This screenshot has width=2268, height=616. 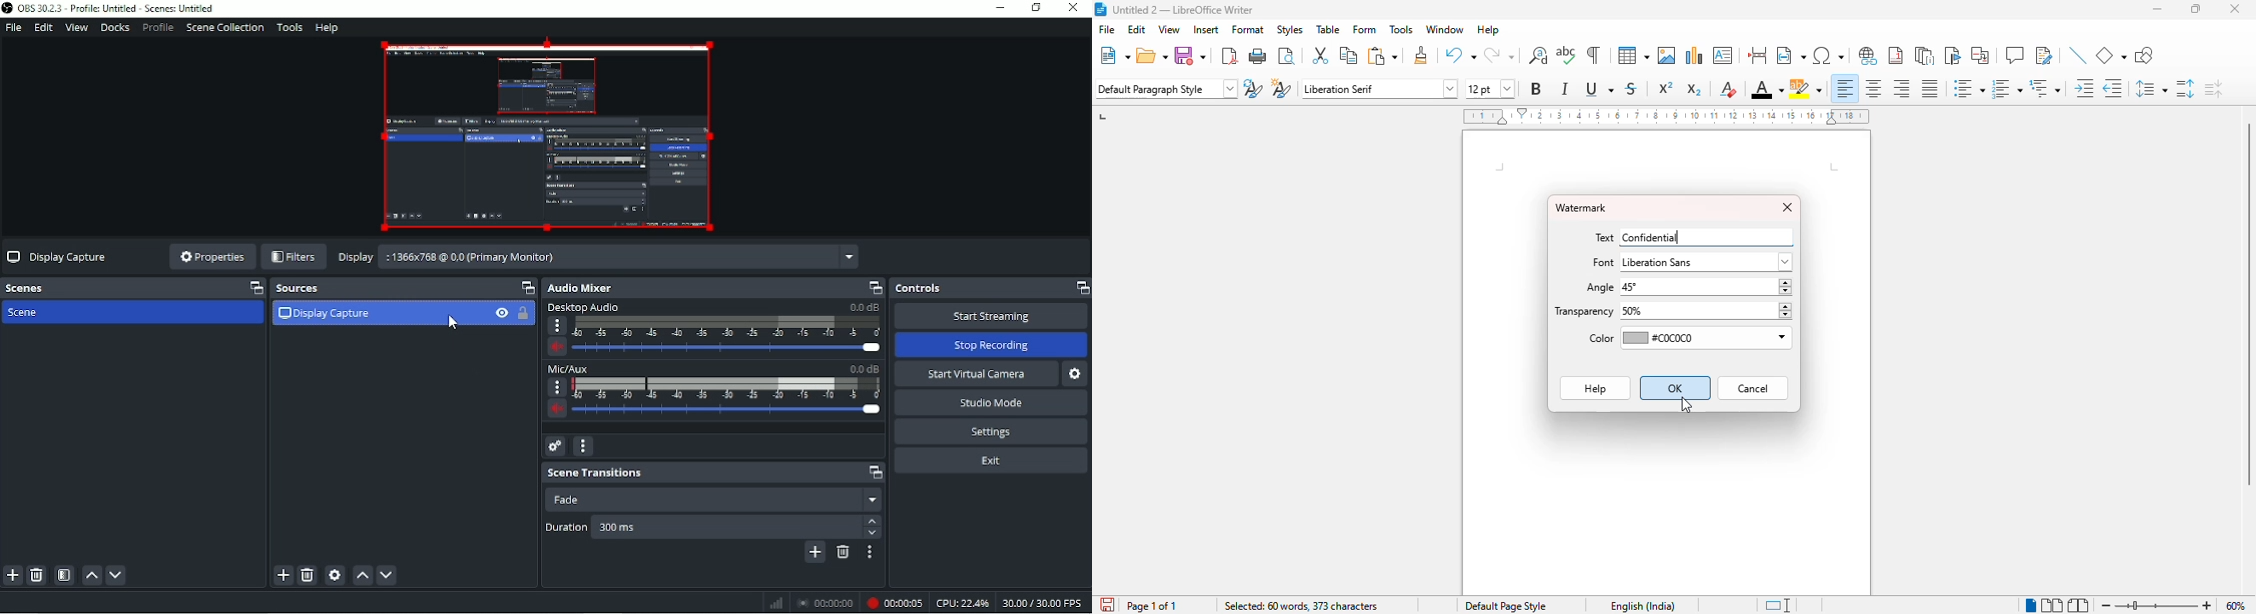 I want to click on italic, so click(x=1564, y=89).